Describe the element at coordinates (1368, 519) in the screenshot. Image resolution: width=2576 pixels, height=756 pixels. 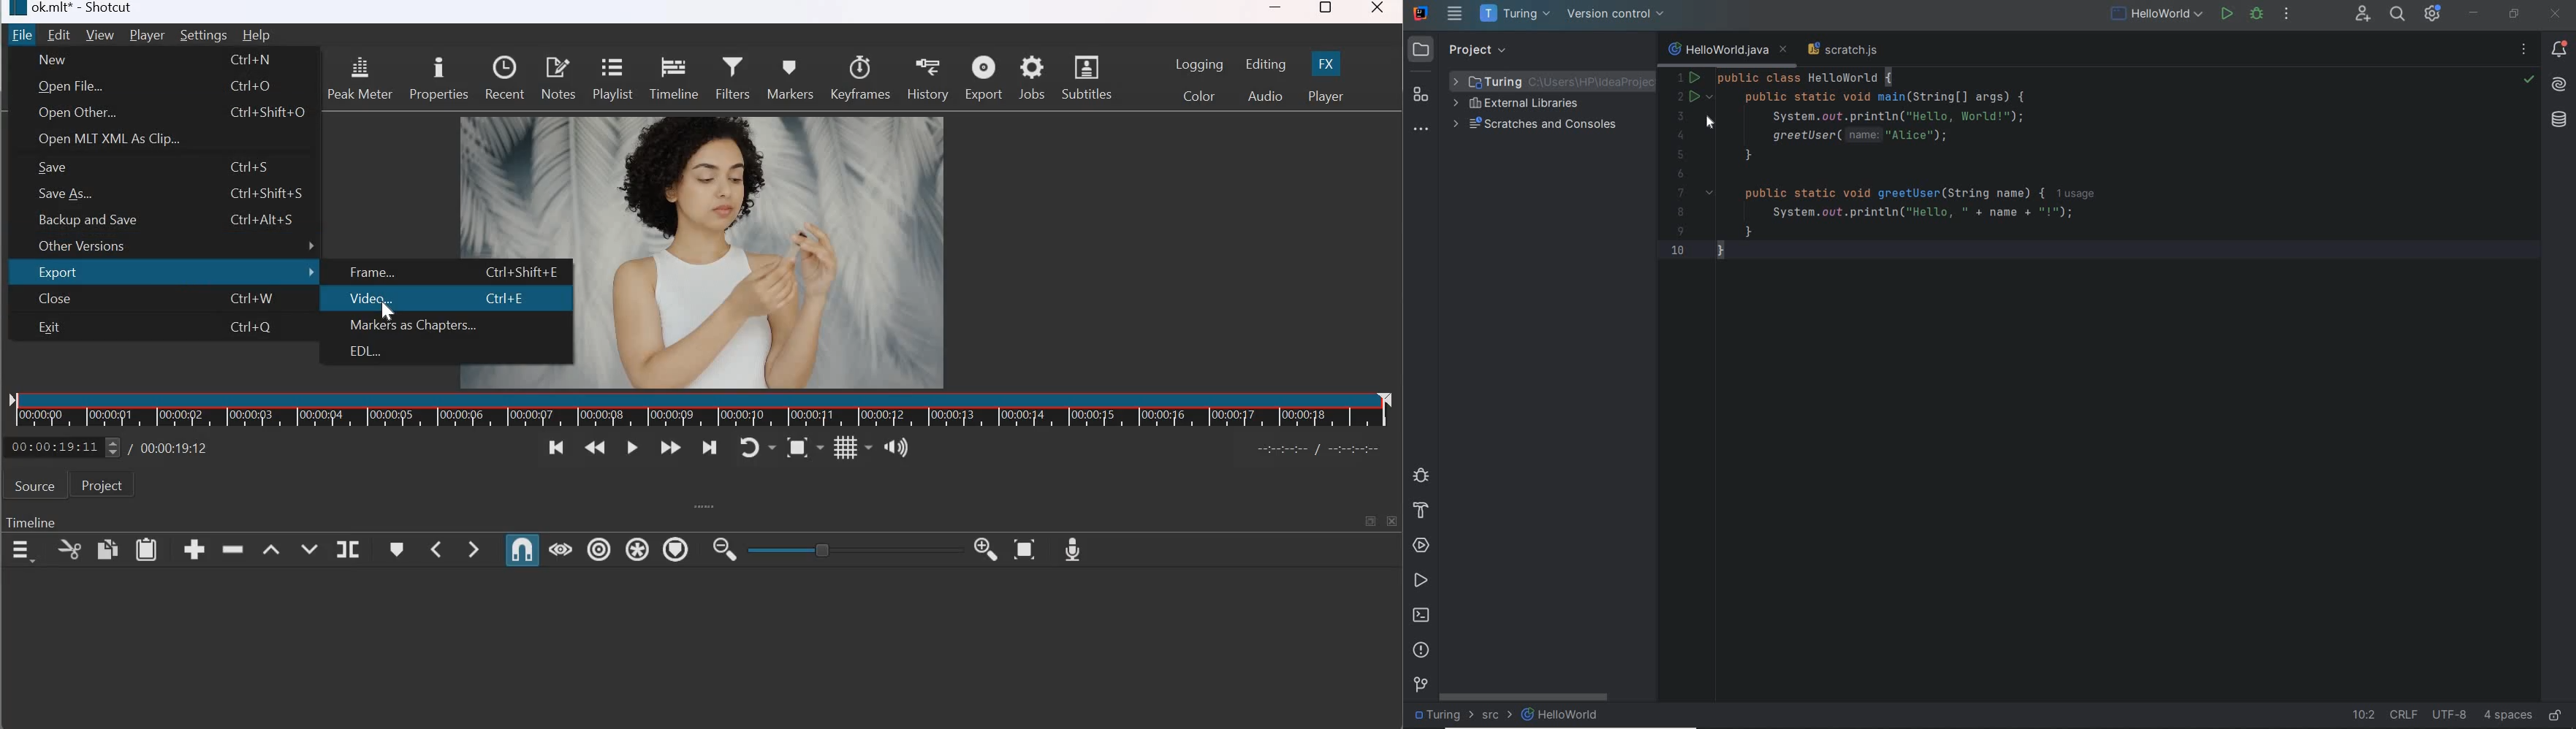
I see `maximize` at that location.